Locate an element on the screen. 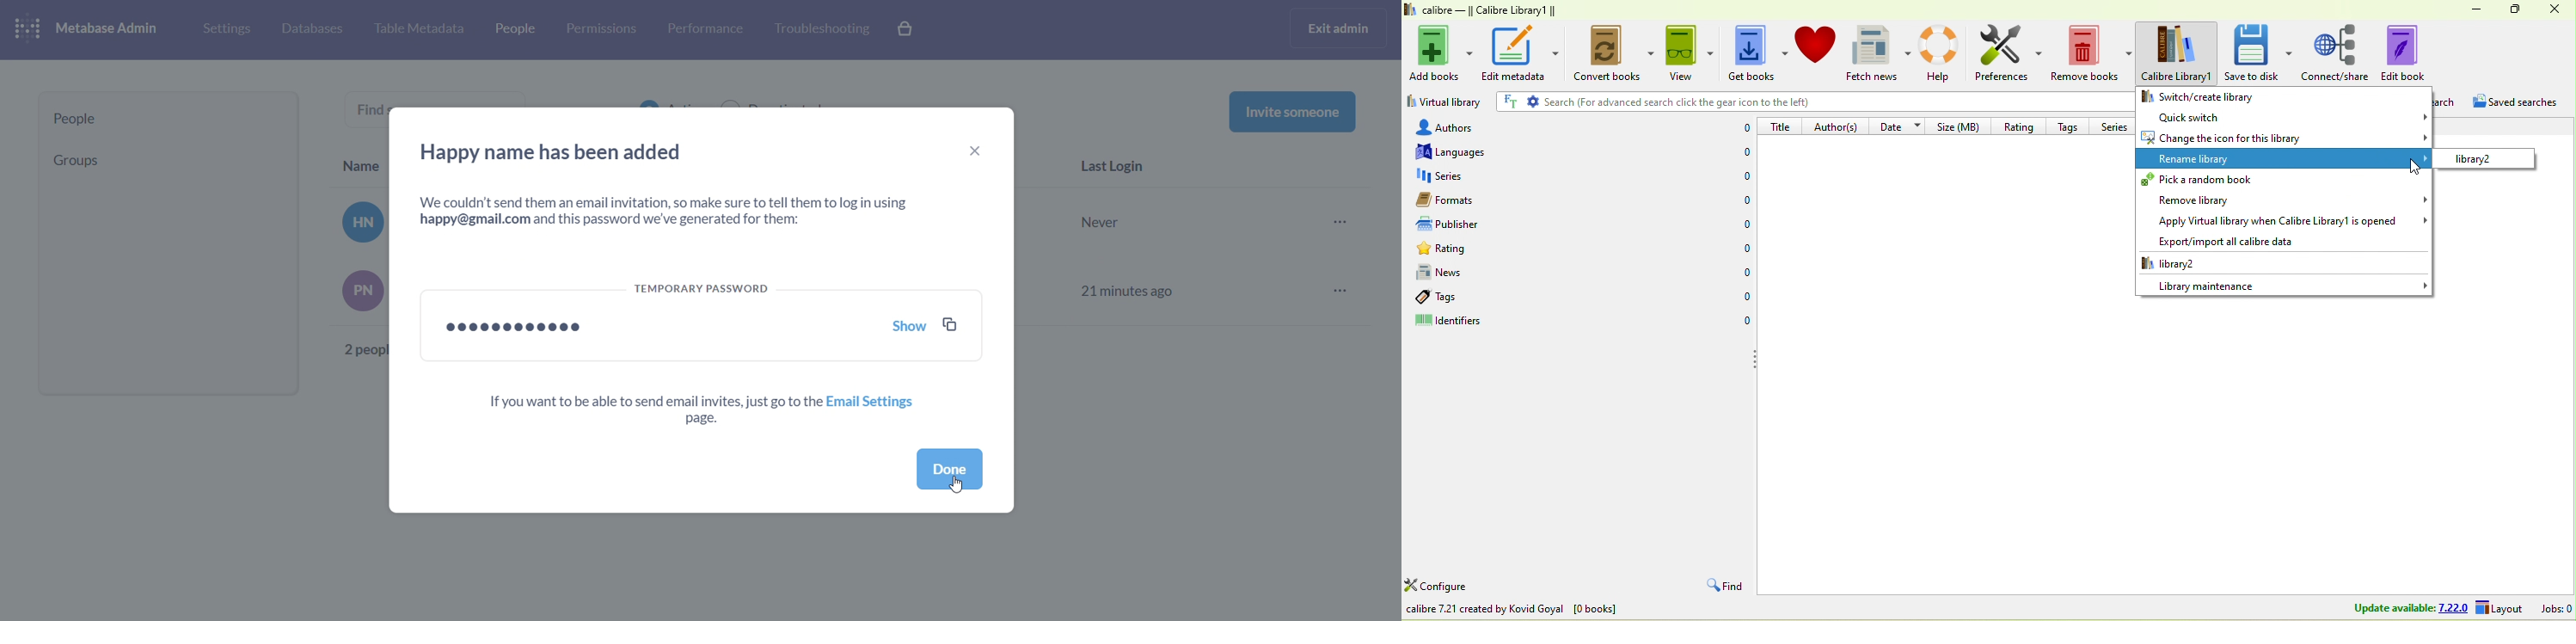 Image resolution: width=2576 pixels, height=644 pixels. edit book is located at coordinates (2415, 52).